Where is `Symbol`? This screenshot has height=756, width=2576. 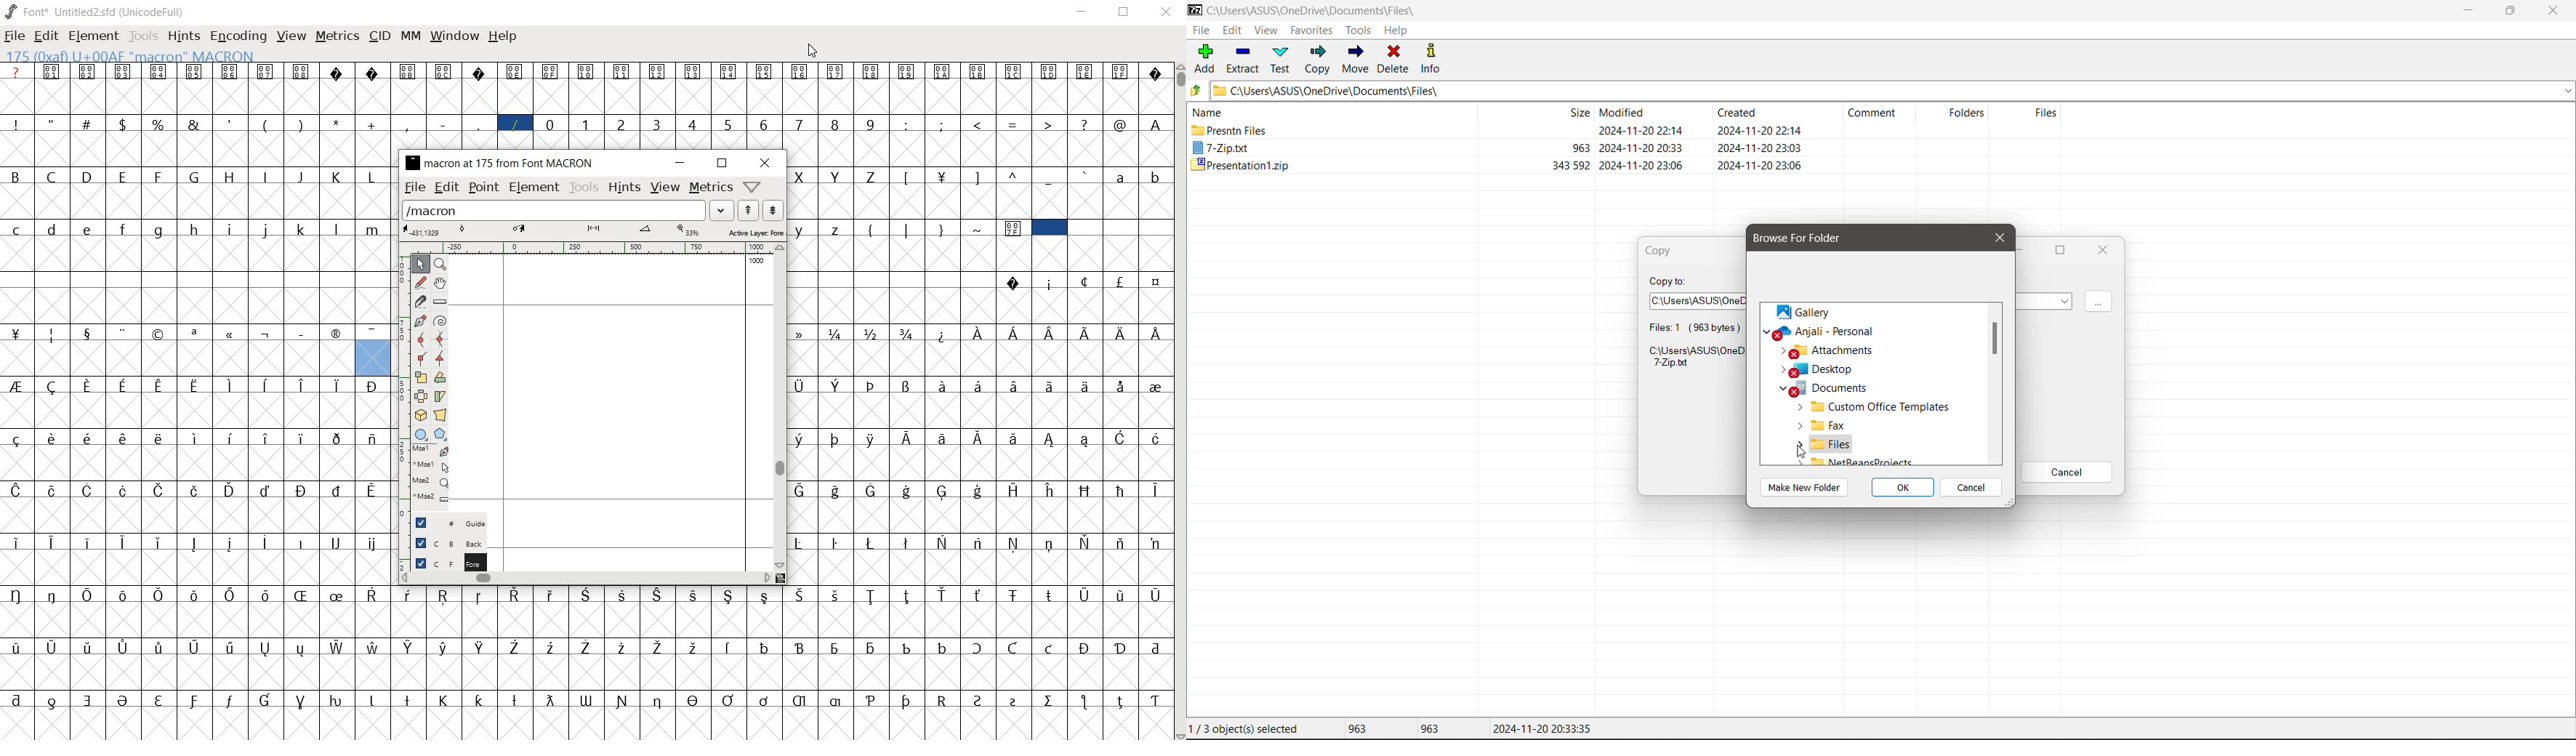
Symbol is located at coordinates (54, 542).